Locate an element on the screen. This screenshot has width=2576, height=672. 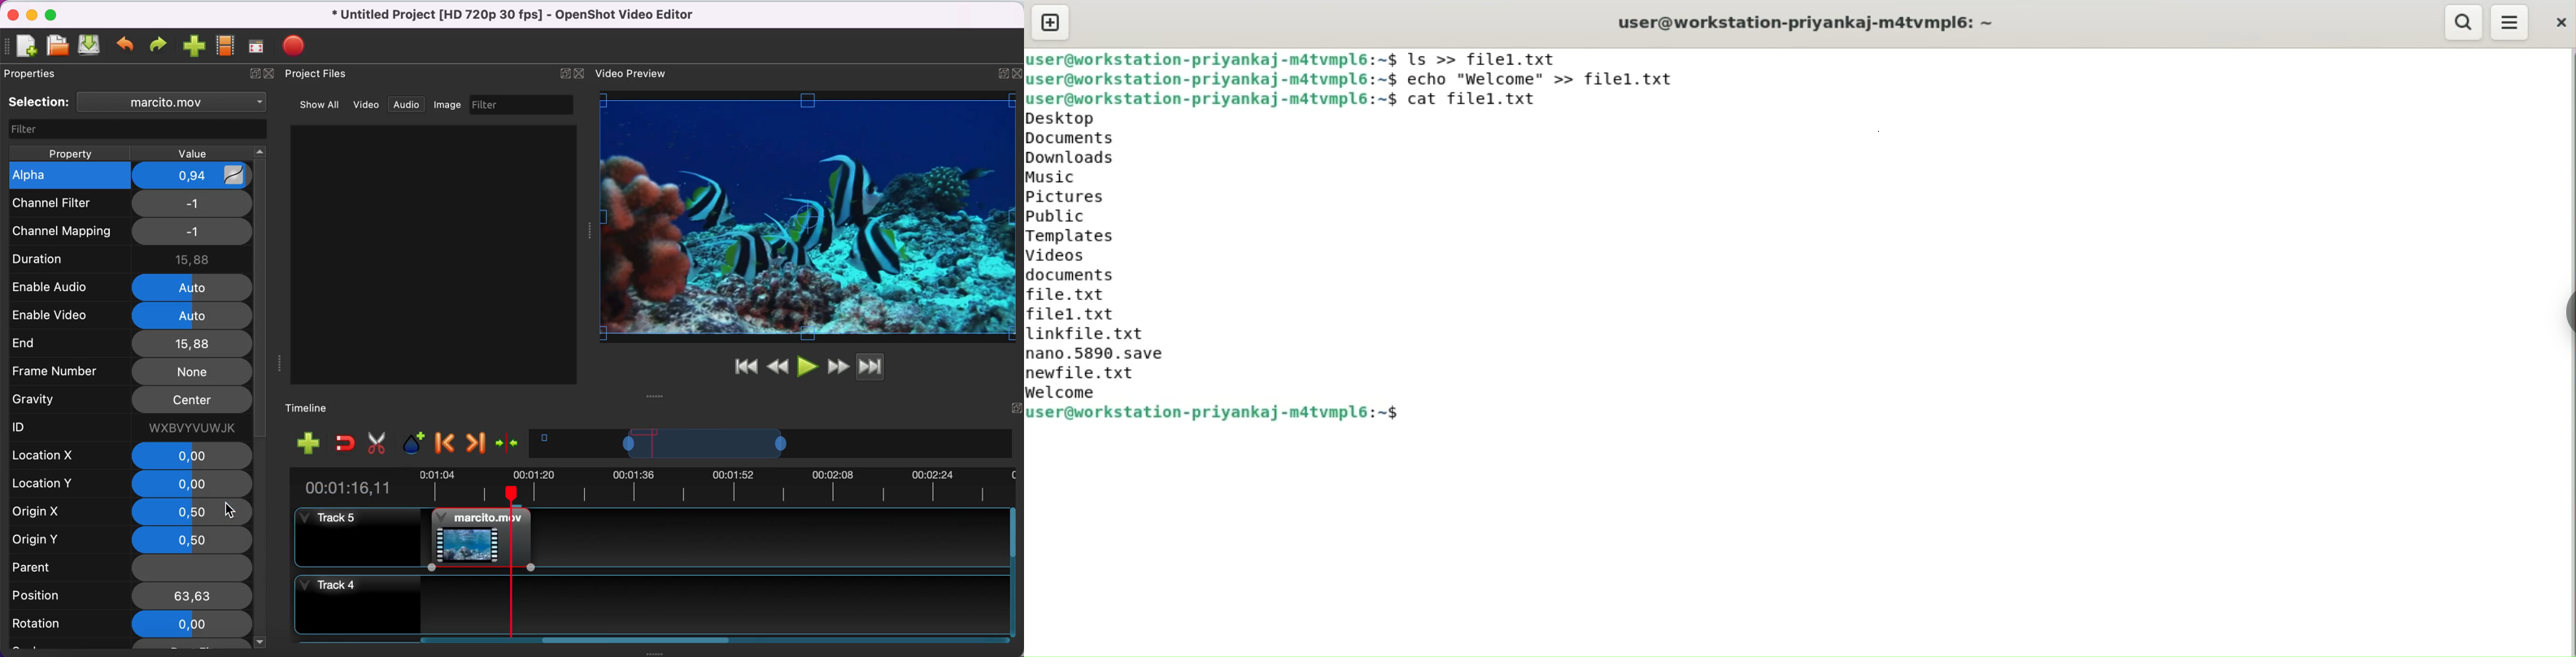
15,88 is located at coordinates (192, 344).